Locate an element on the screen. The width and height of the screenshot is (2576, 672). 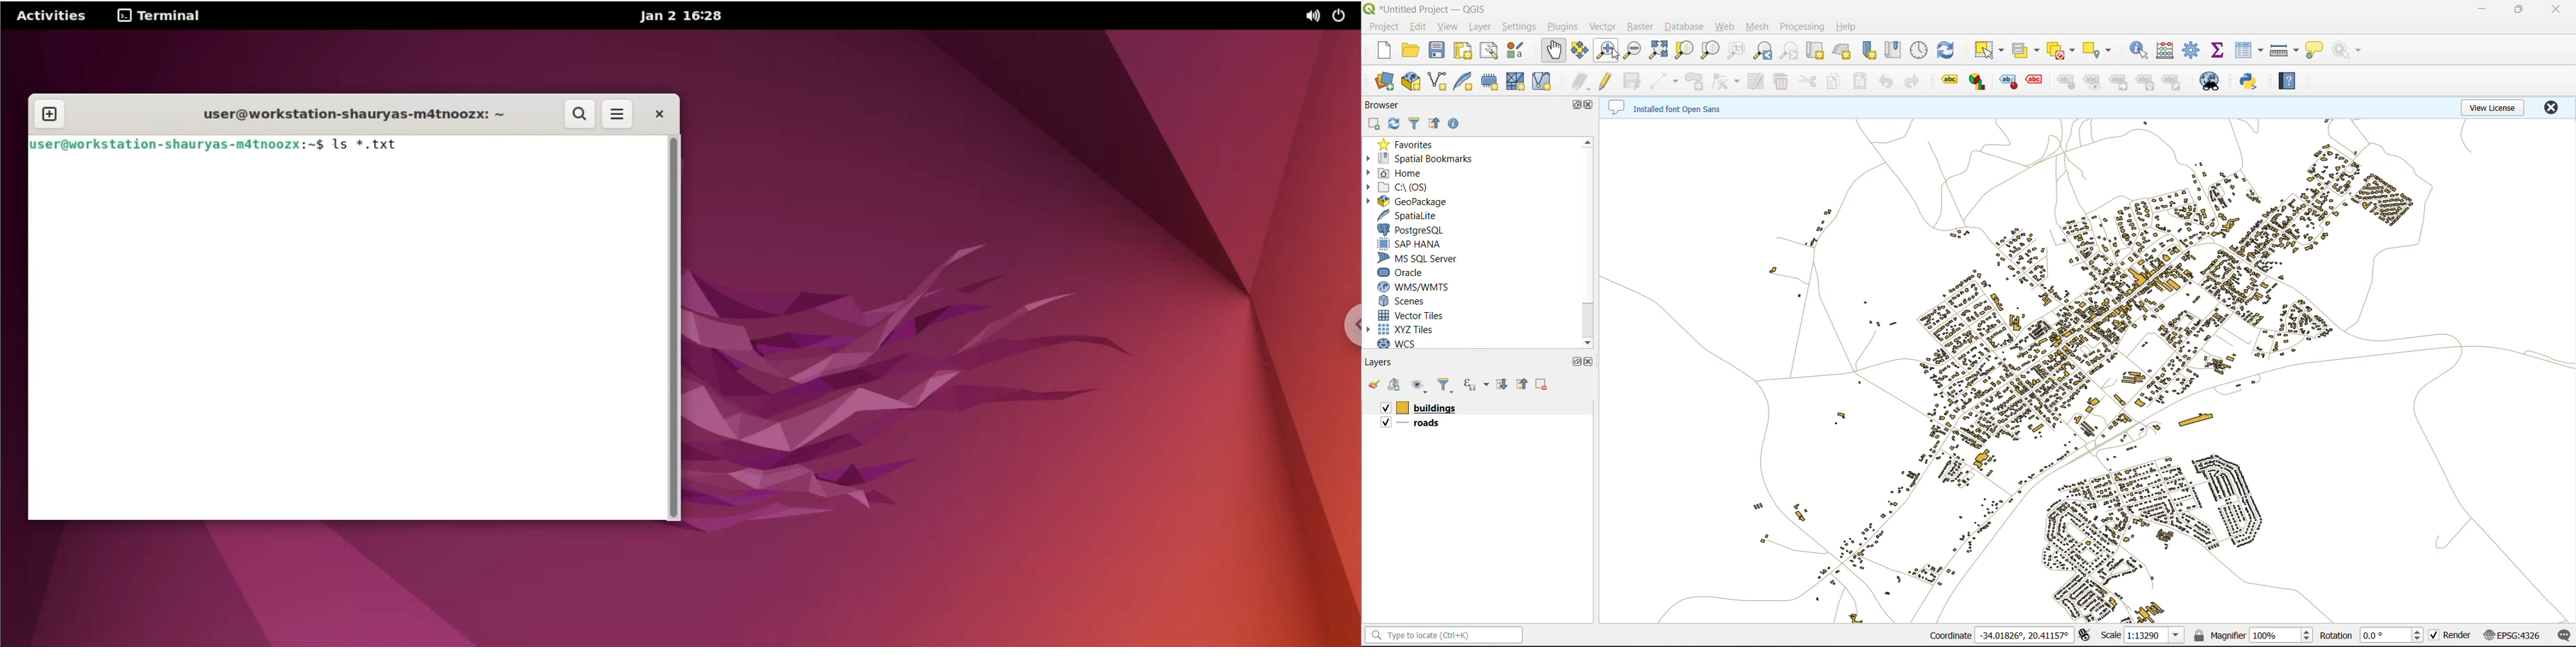
attributes table is located at coordinates (2247, 49).